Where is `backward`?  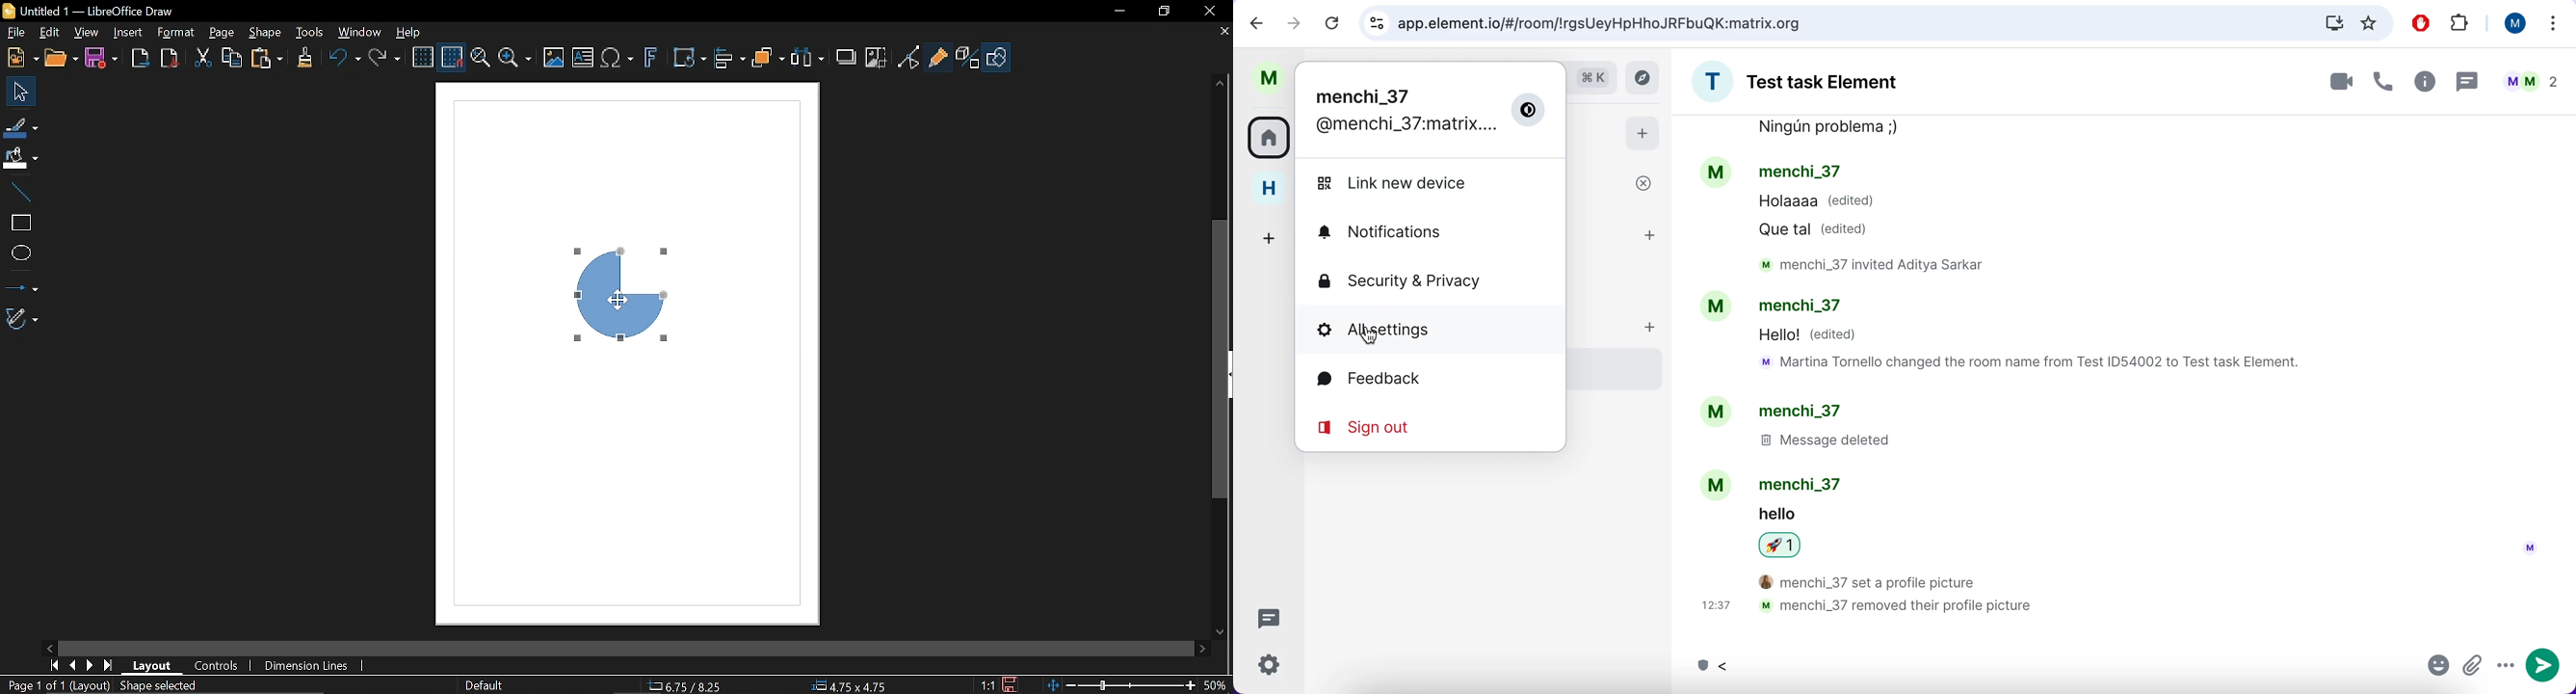
backward is located at coordinates (1252, 24).